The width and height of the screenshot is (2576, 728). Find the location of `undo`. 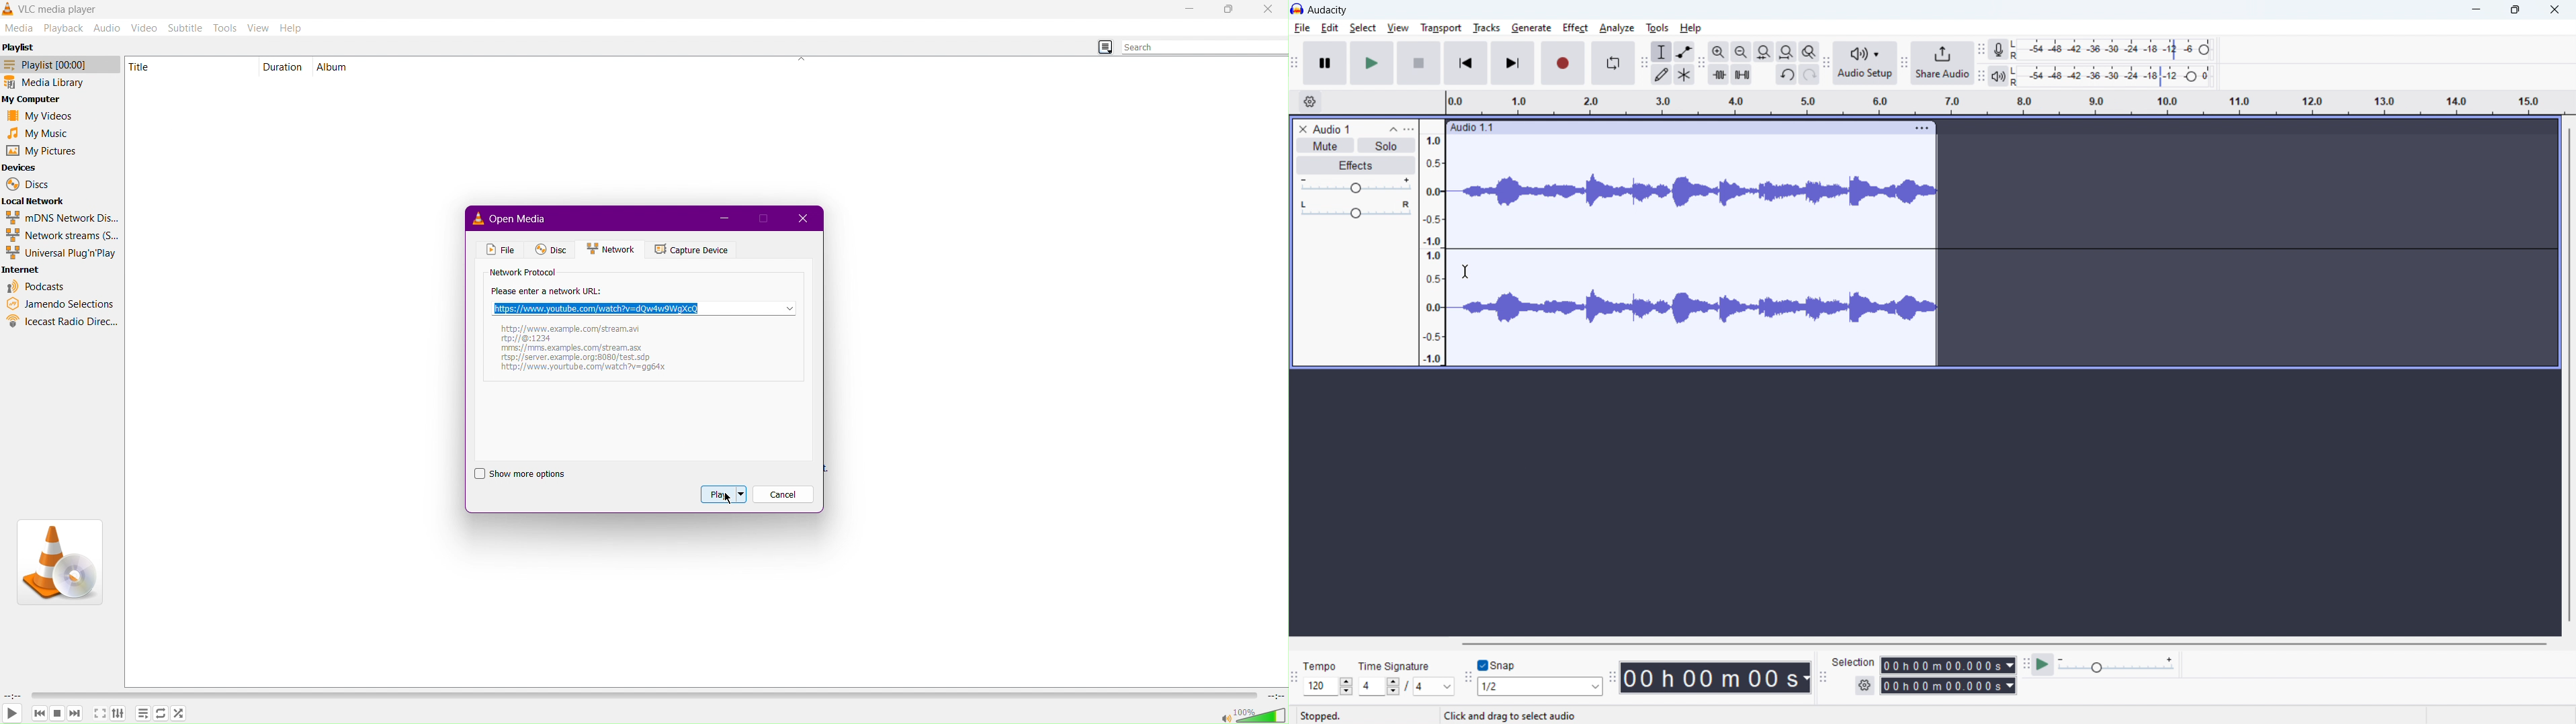

undo is located at coordinates (1786, 74).